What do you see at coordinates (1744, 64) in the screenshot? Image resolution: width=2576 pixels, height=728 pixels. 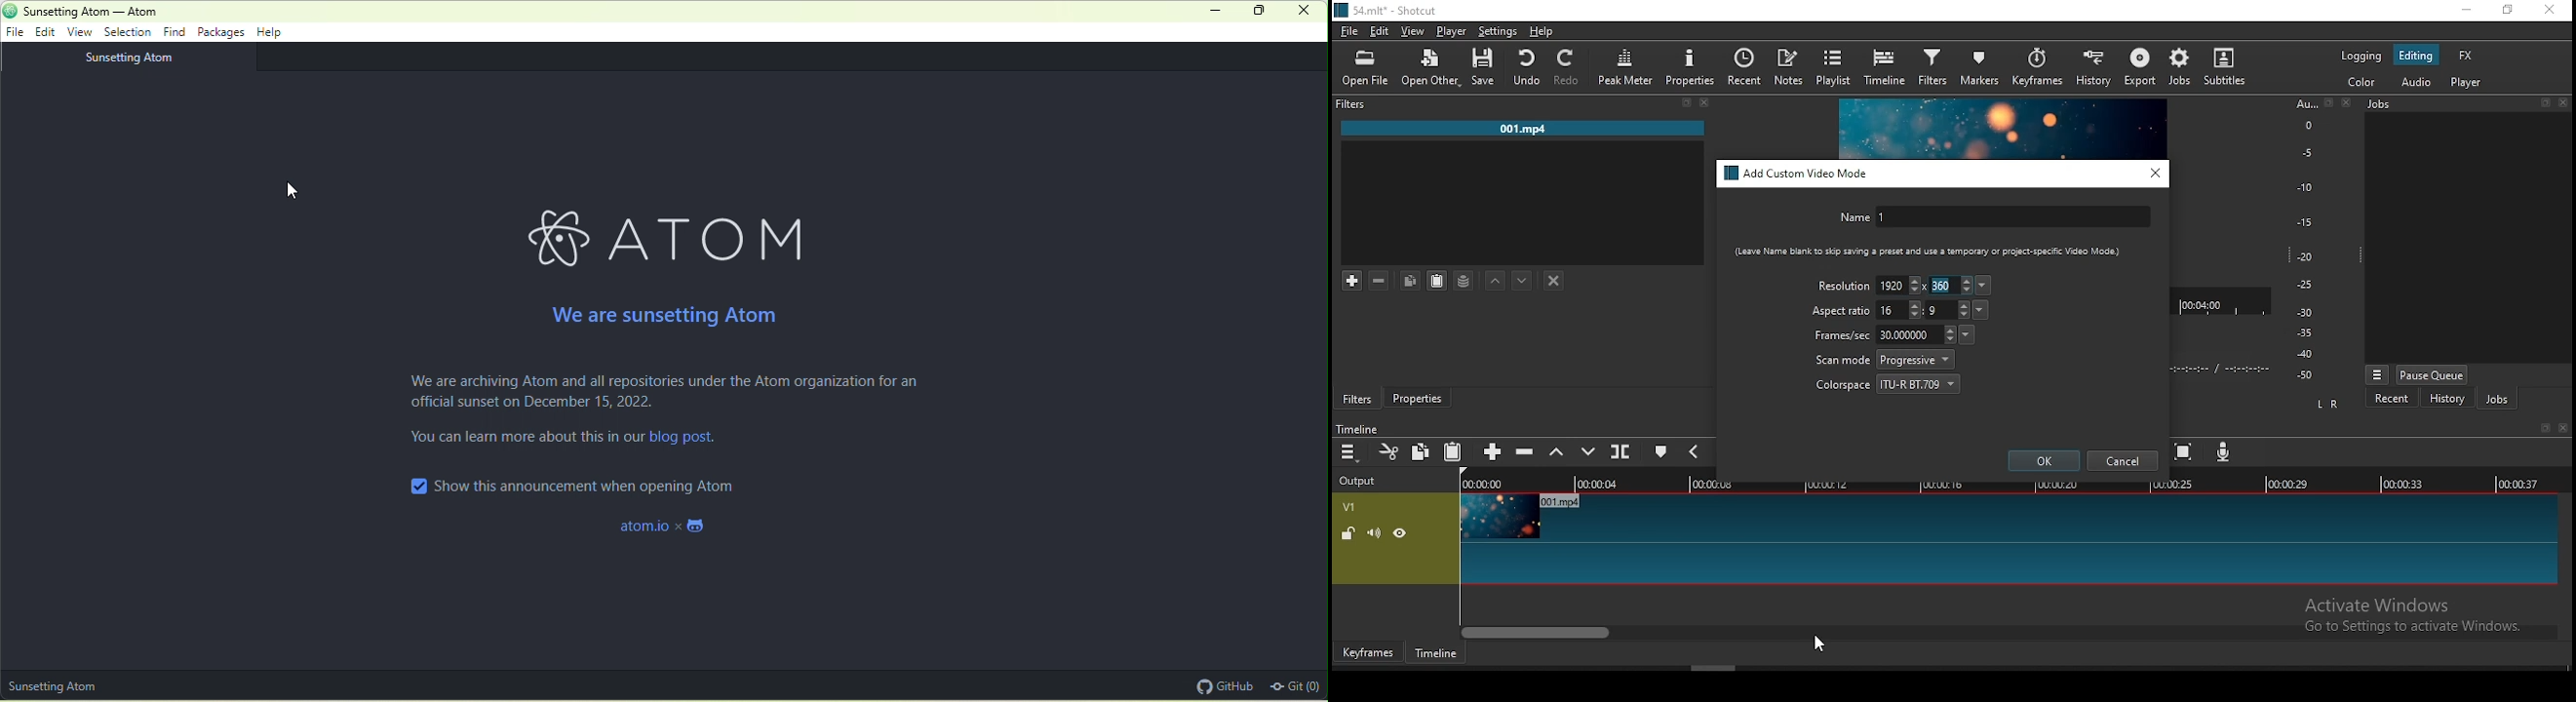 I see `recent` at bounding box center [1744, 64].